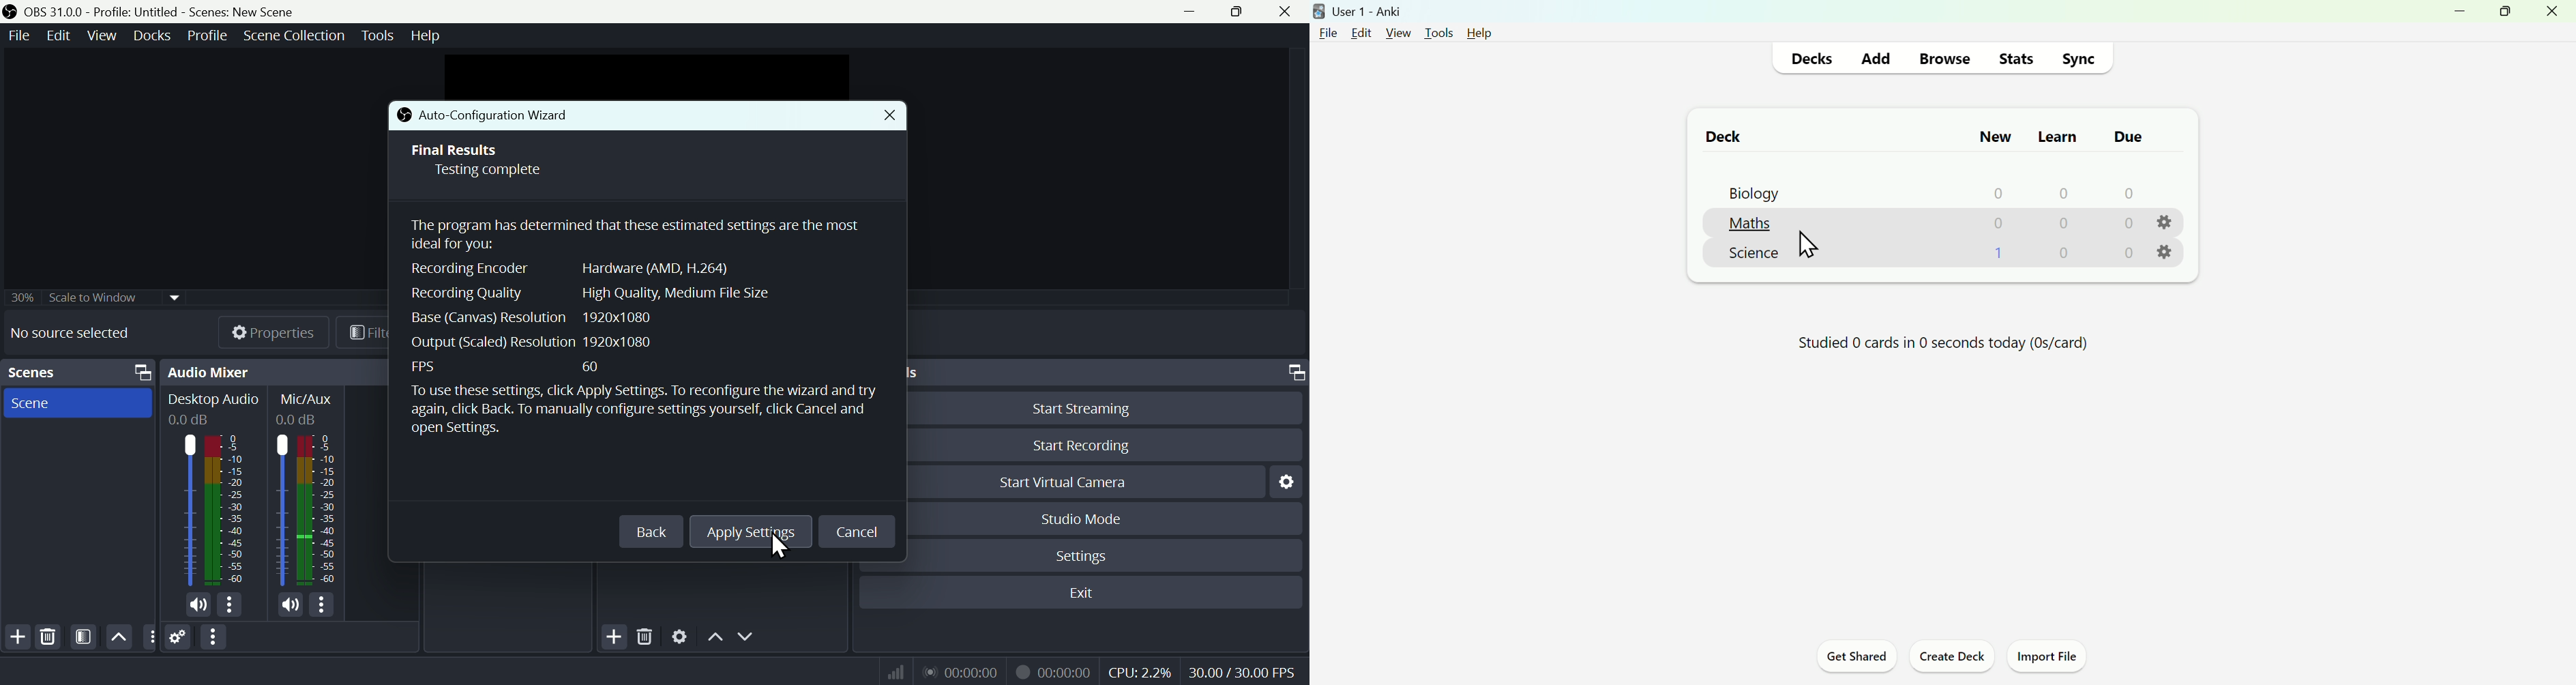 The height and width of the screenshot is (700, 2576). Describe the element at coordinates (651, 531) in the screenshot. I see `Back` at that location.